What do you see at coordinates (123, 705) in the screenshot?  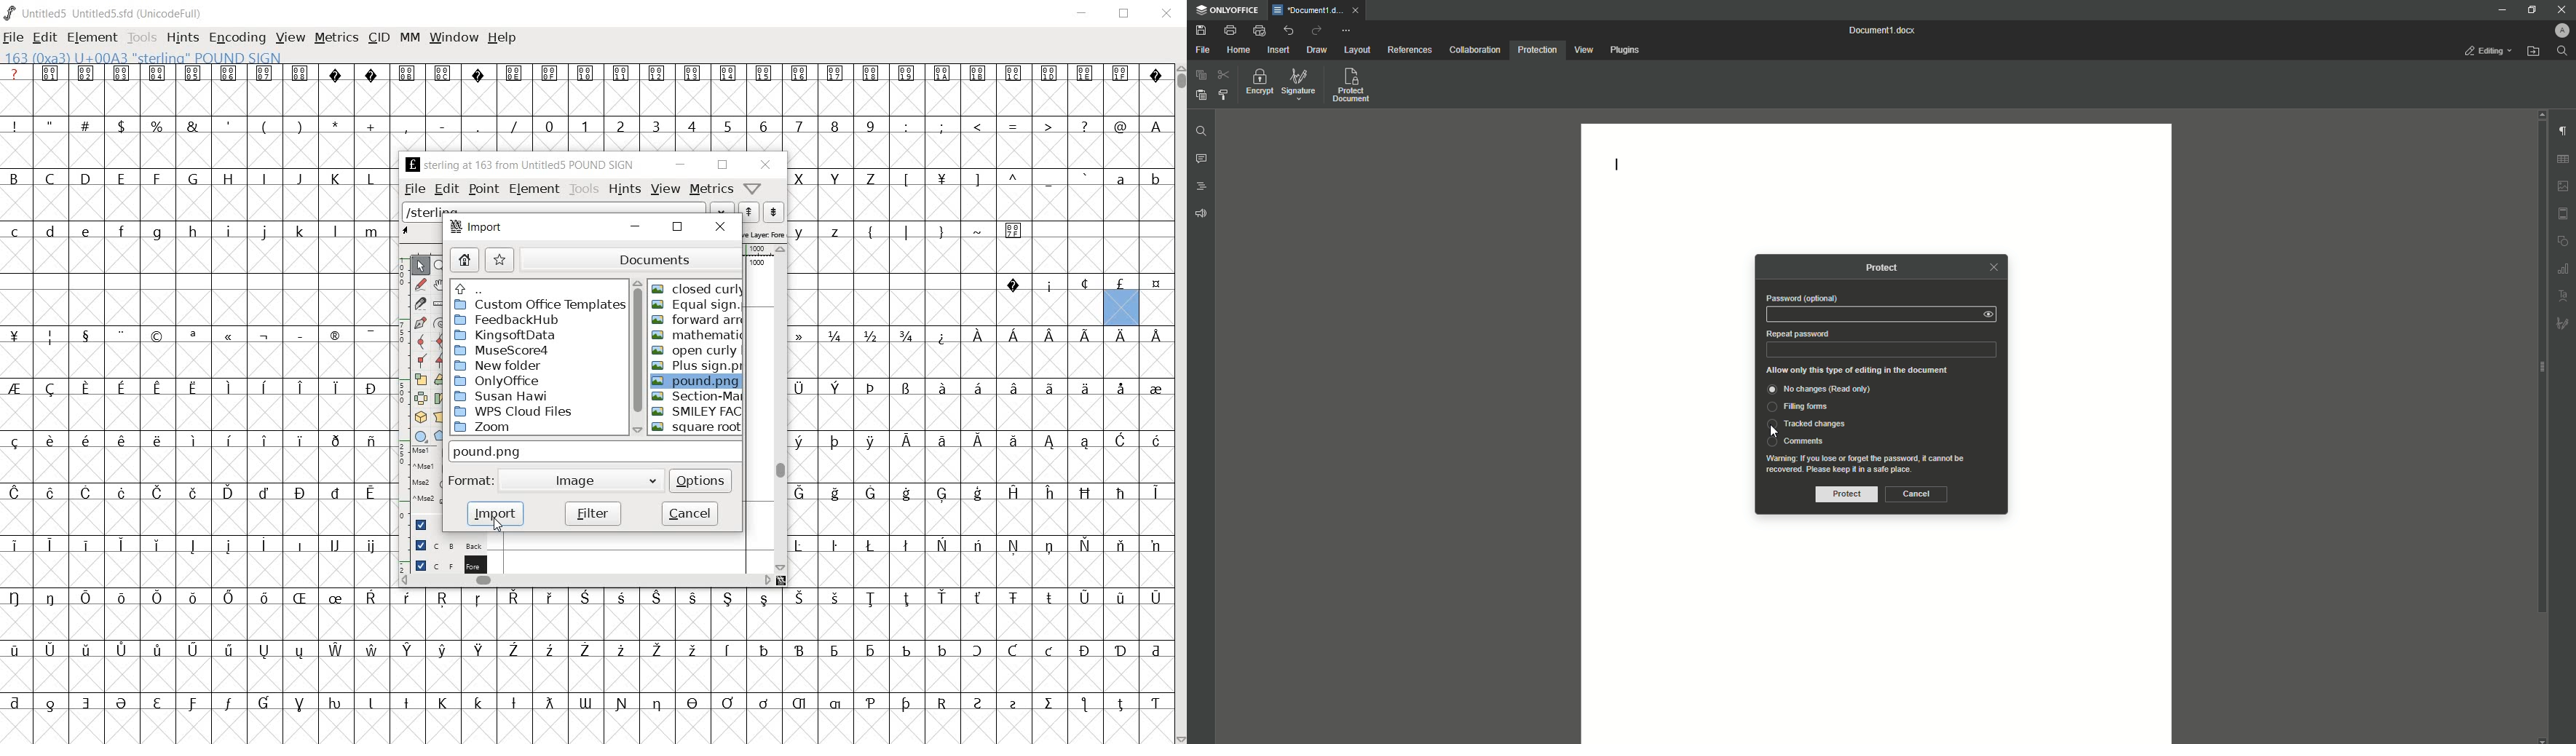 I see `Symbol` at bounding box center [123, 705].